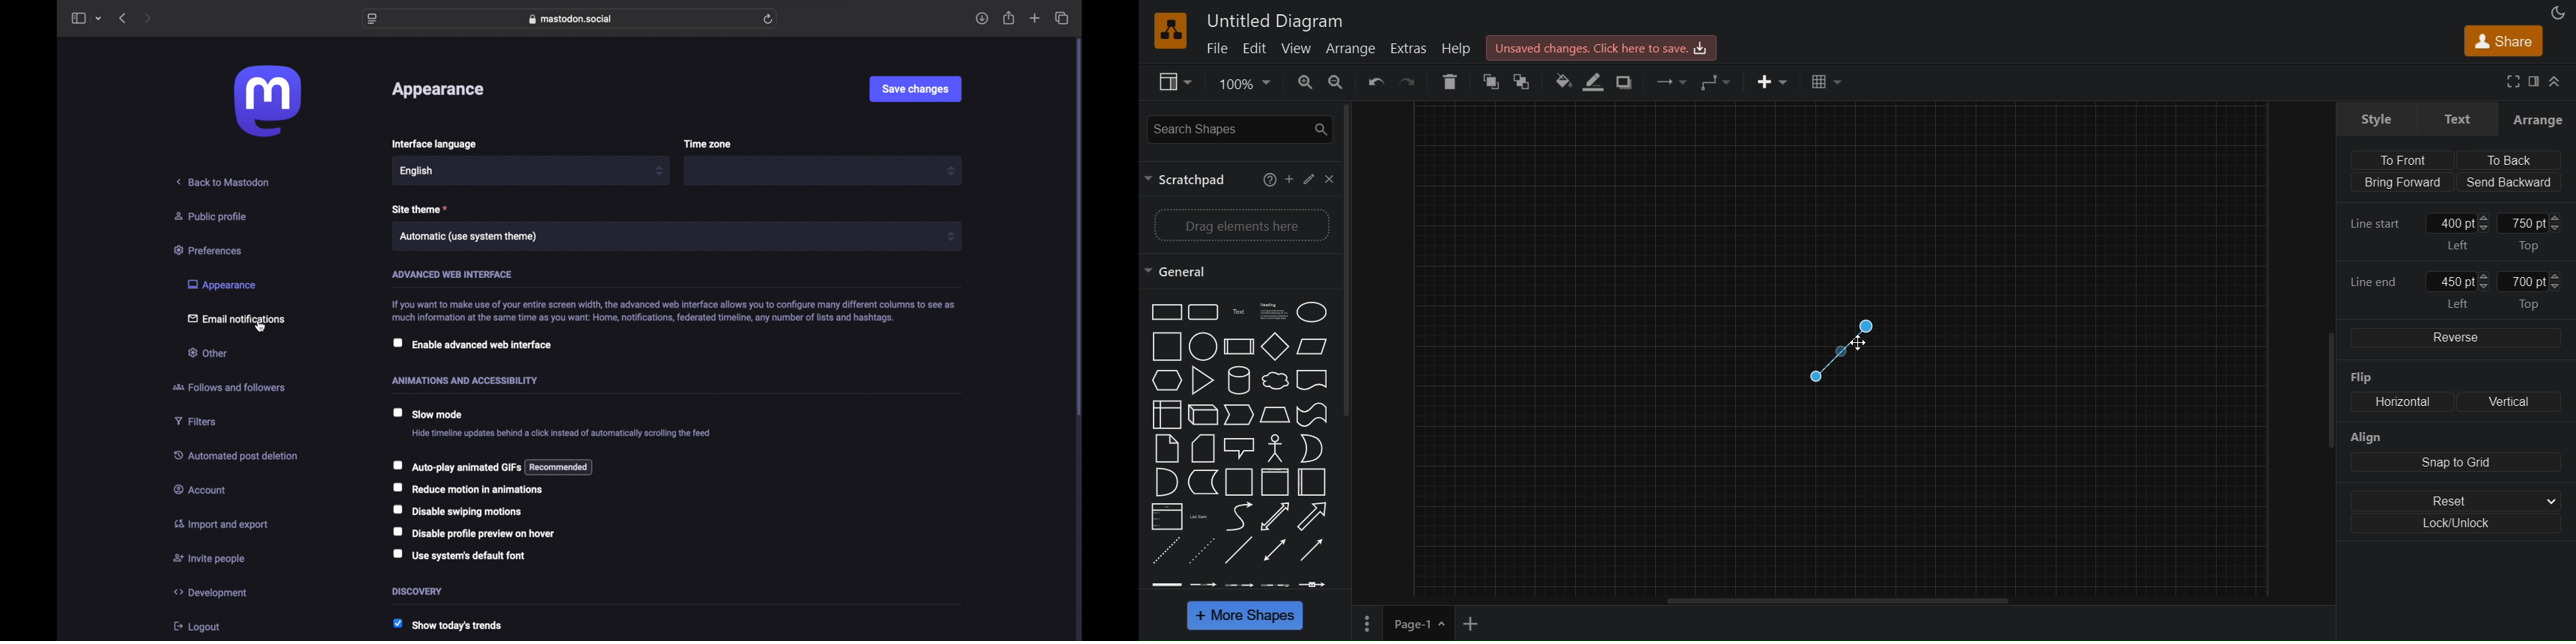 The image size is (2576, 644). I want to click on Circle, so click(1313, 311).